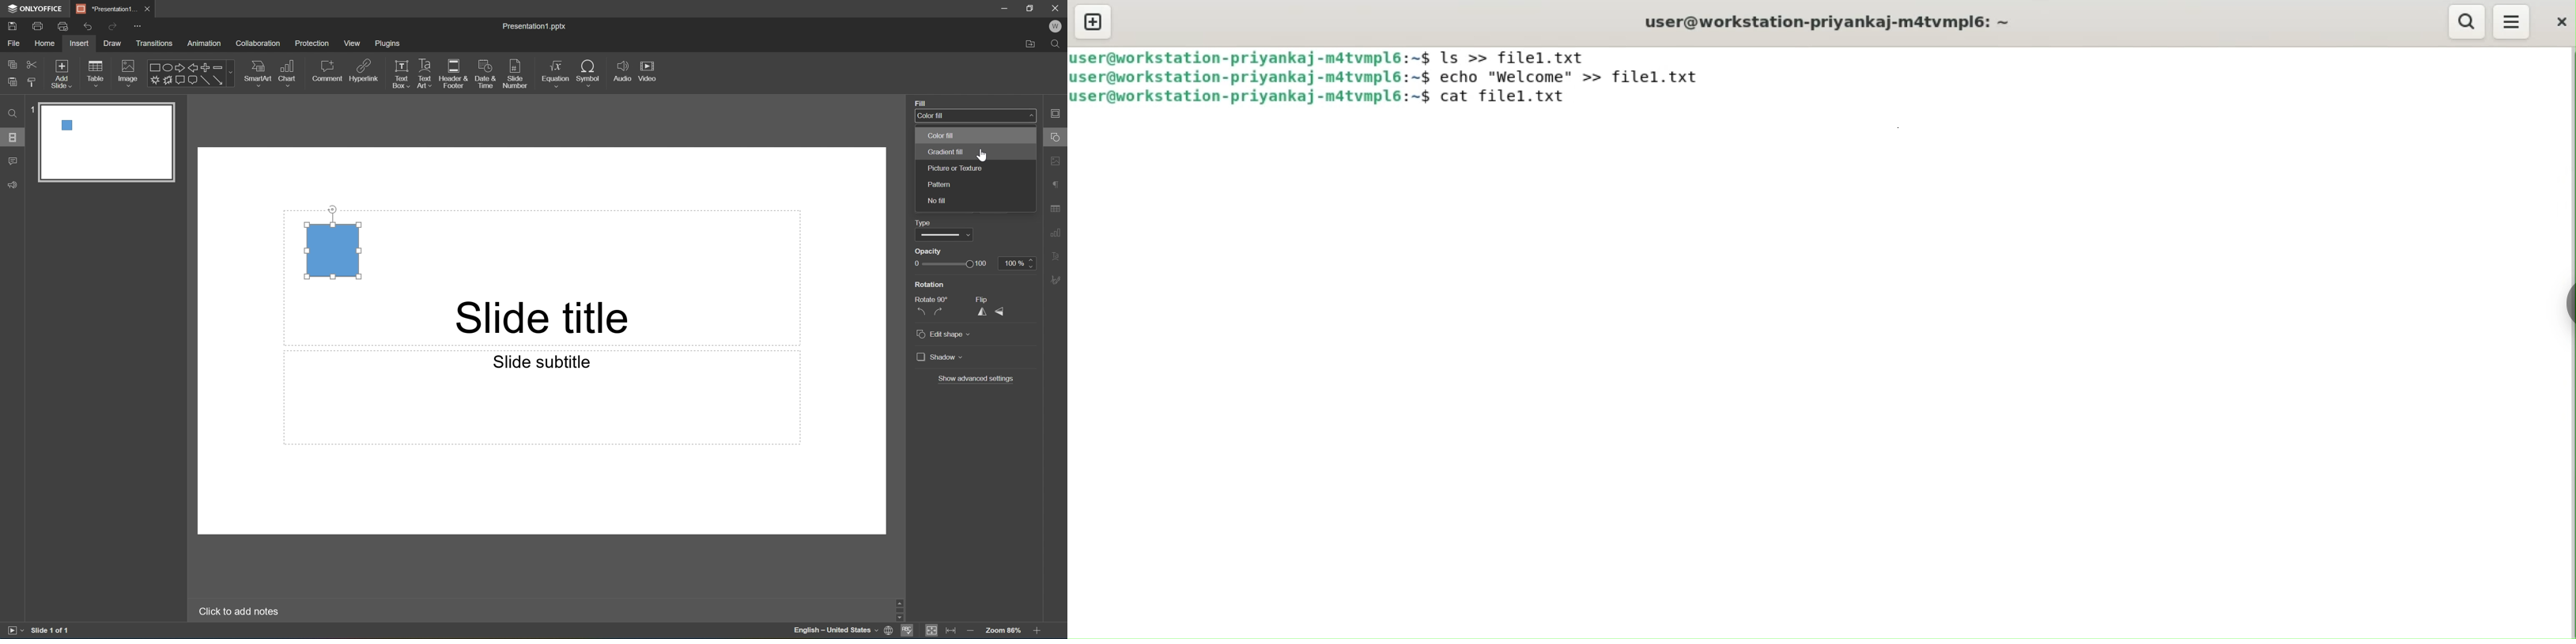  I want to click on ls >>  file1.txt , so click(1514, 58).